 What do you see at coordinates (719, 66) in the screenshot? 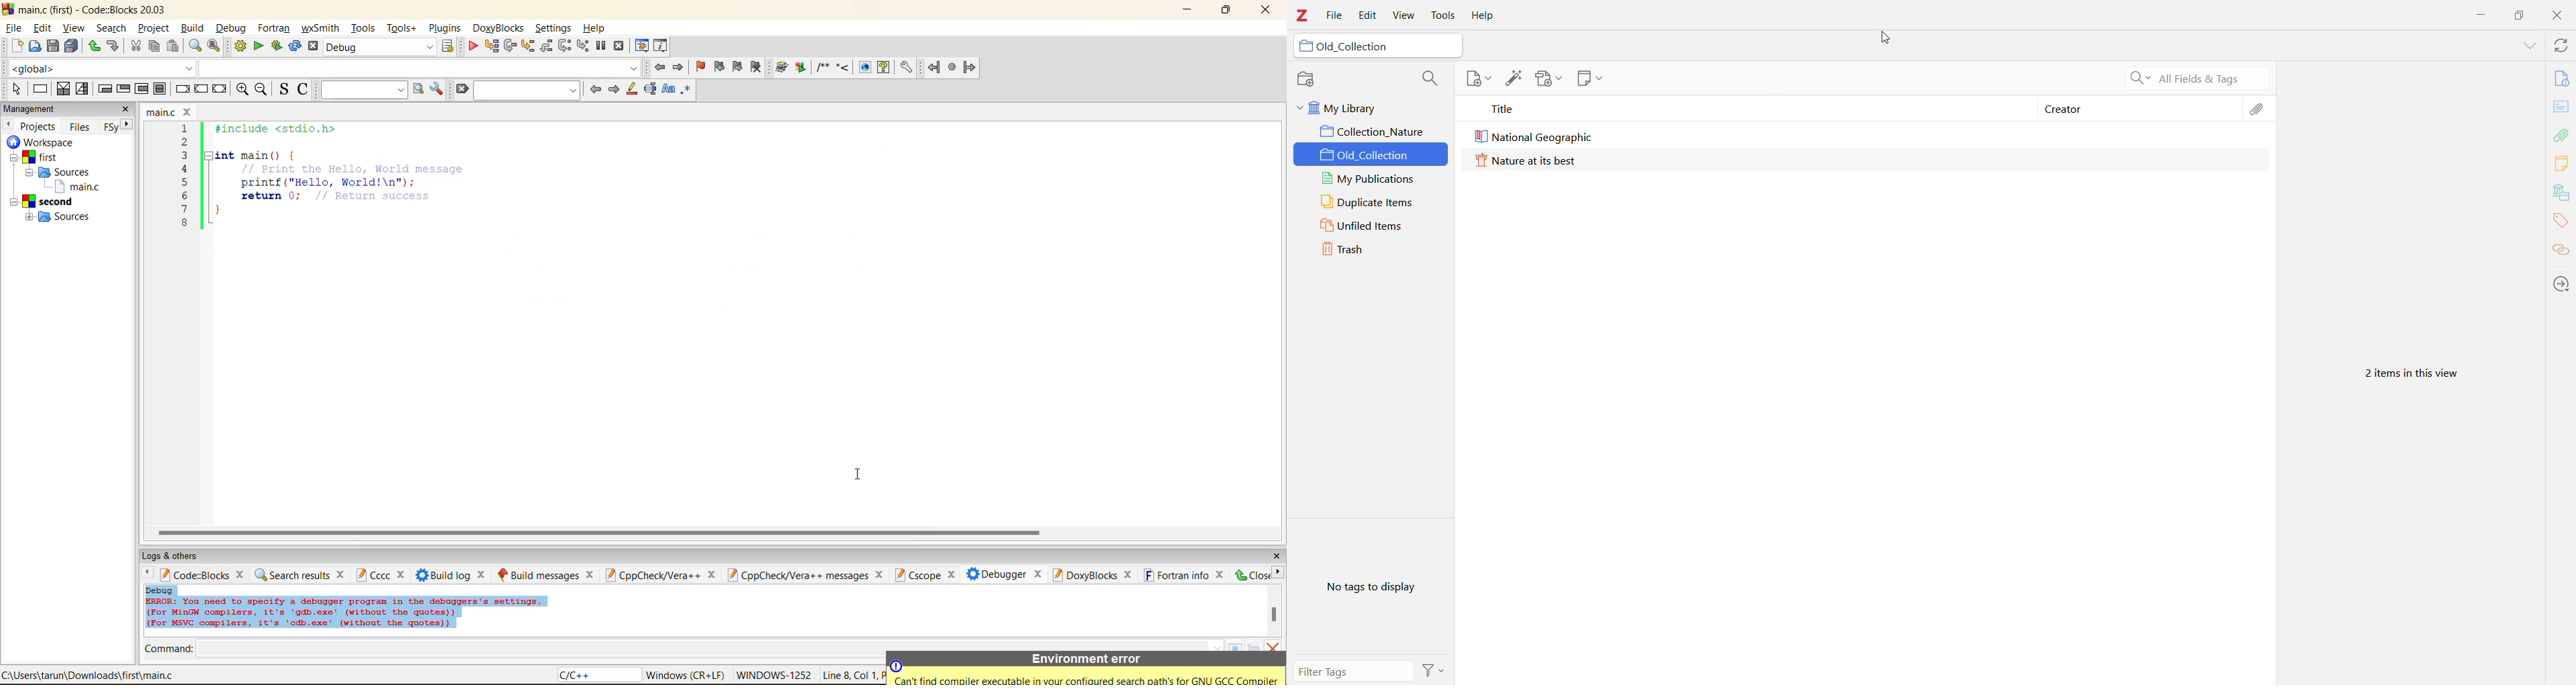
I see `previous bookmark` at bounding box center [719, 66].